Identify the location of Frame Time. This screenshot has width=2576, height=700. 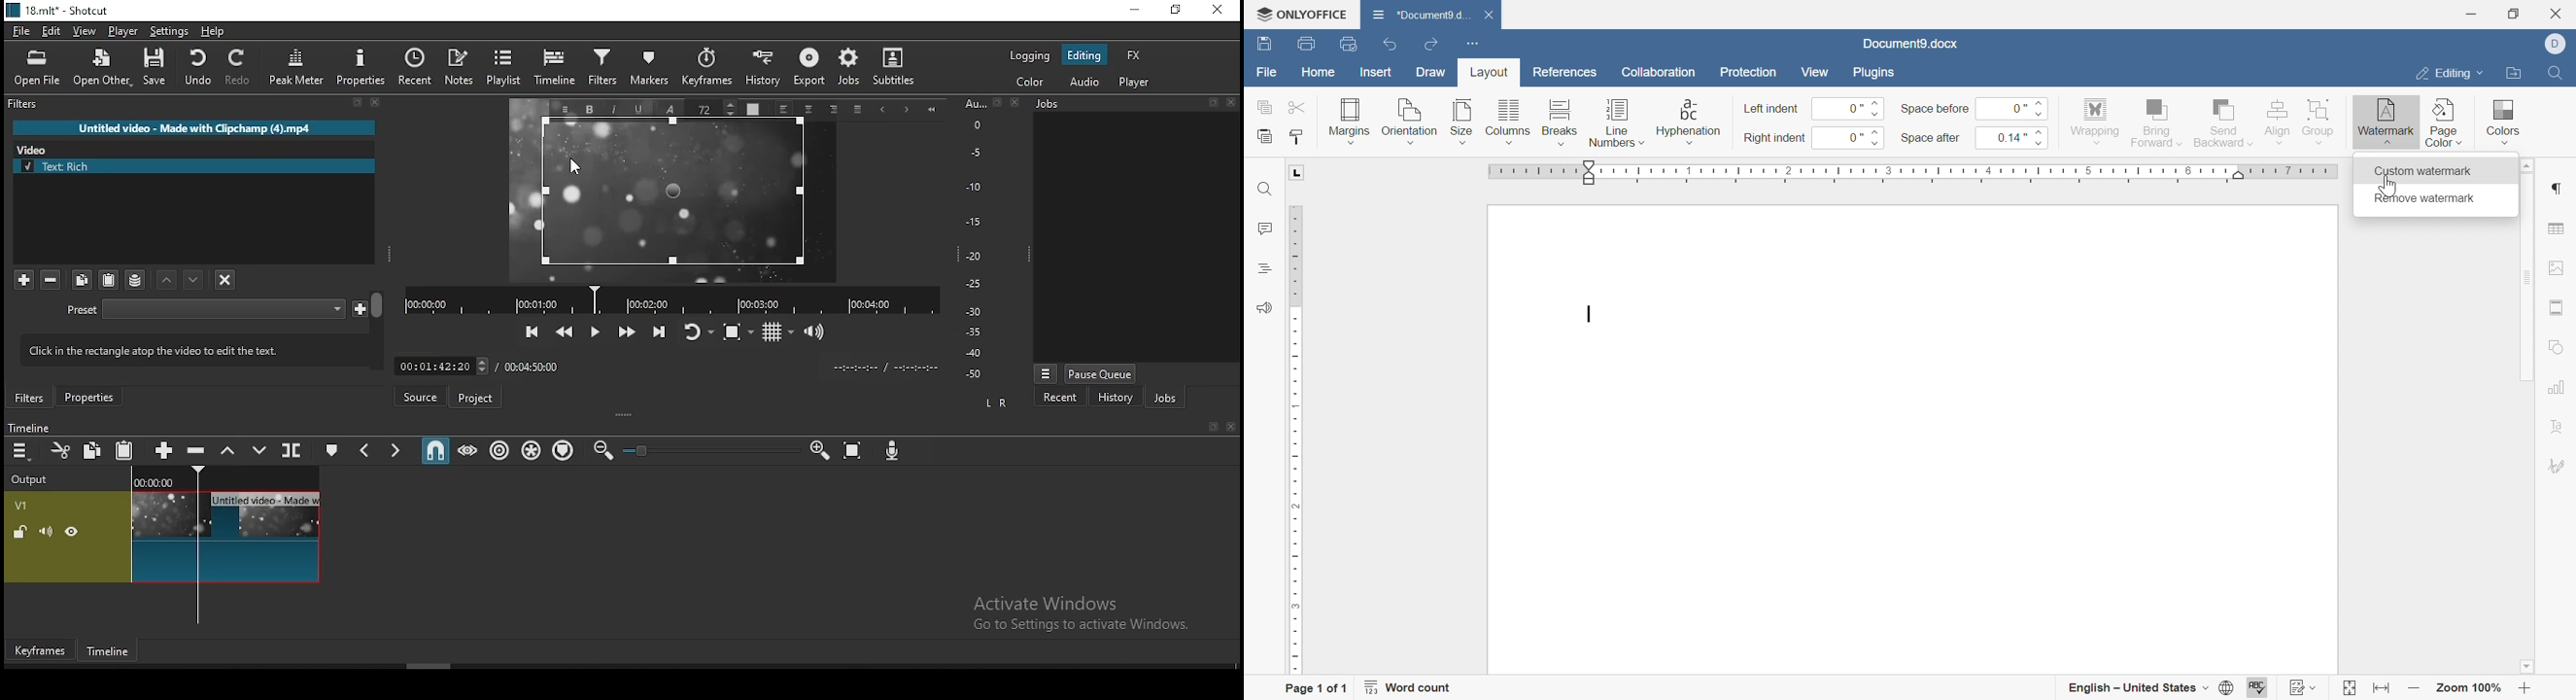
(441, 365).